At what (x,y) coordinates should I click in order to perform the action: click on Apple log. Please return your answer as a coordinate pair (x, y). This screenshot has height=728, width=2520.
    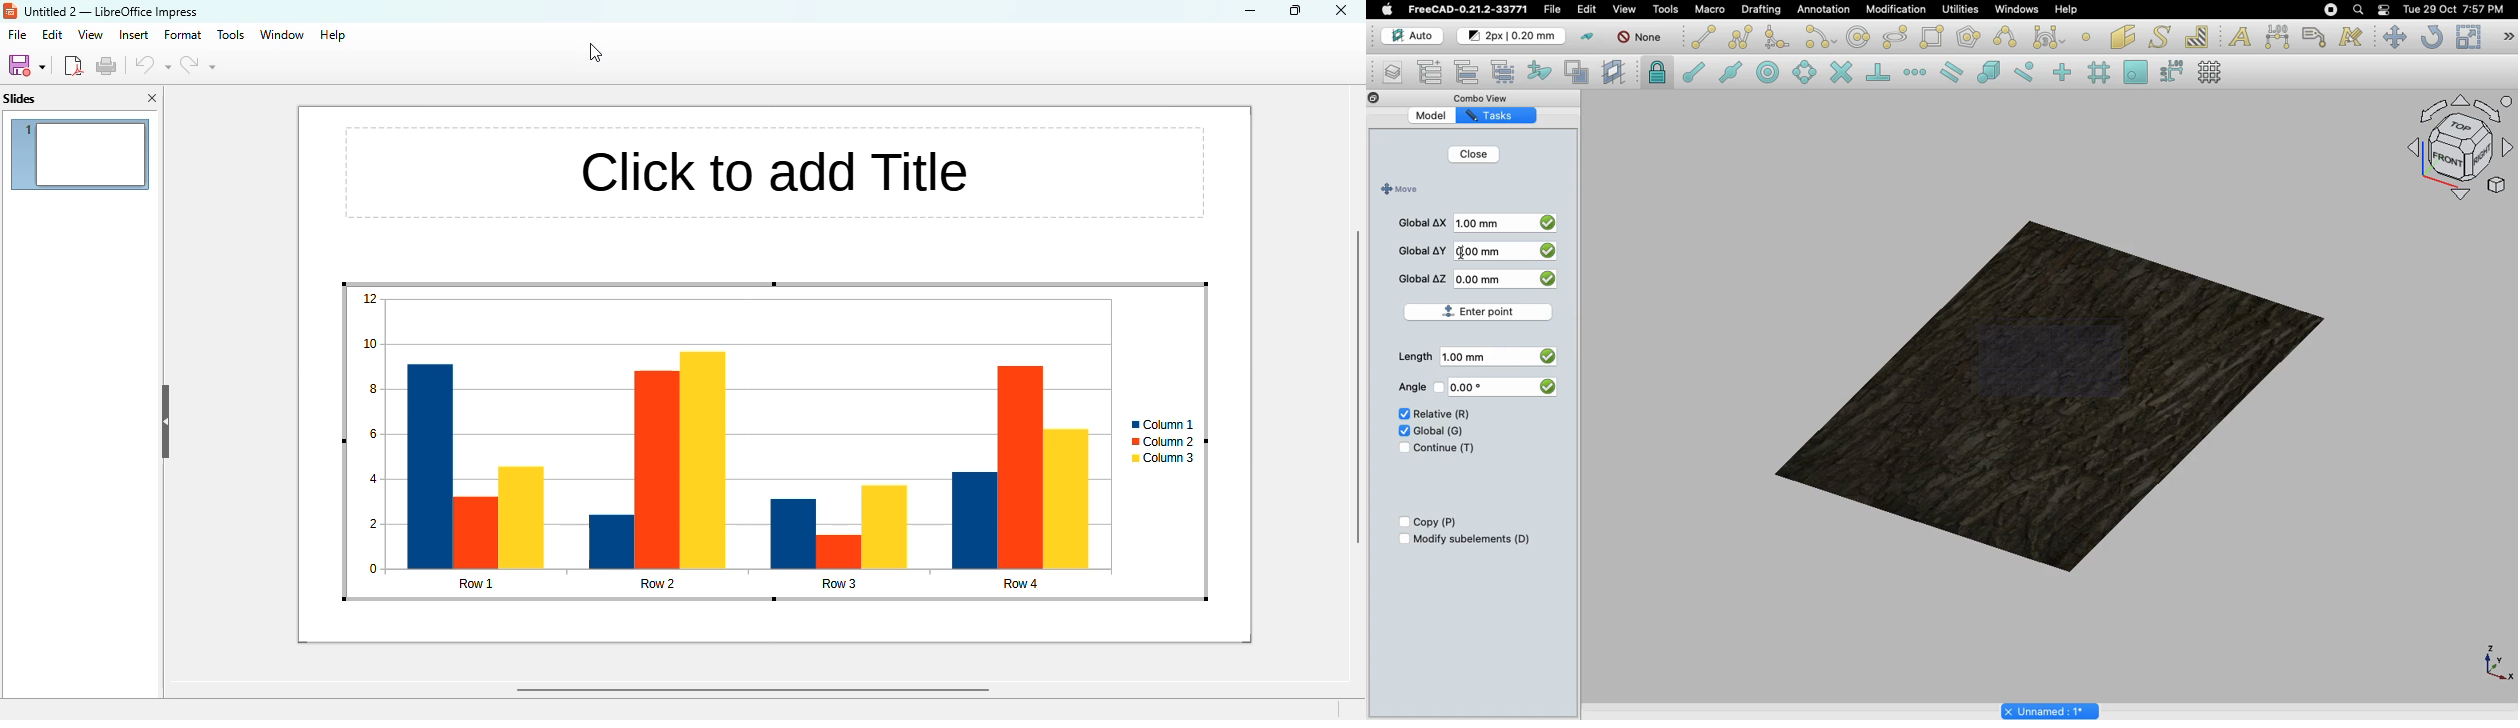
    Looking at the image, I should click on (1388, 9).